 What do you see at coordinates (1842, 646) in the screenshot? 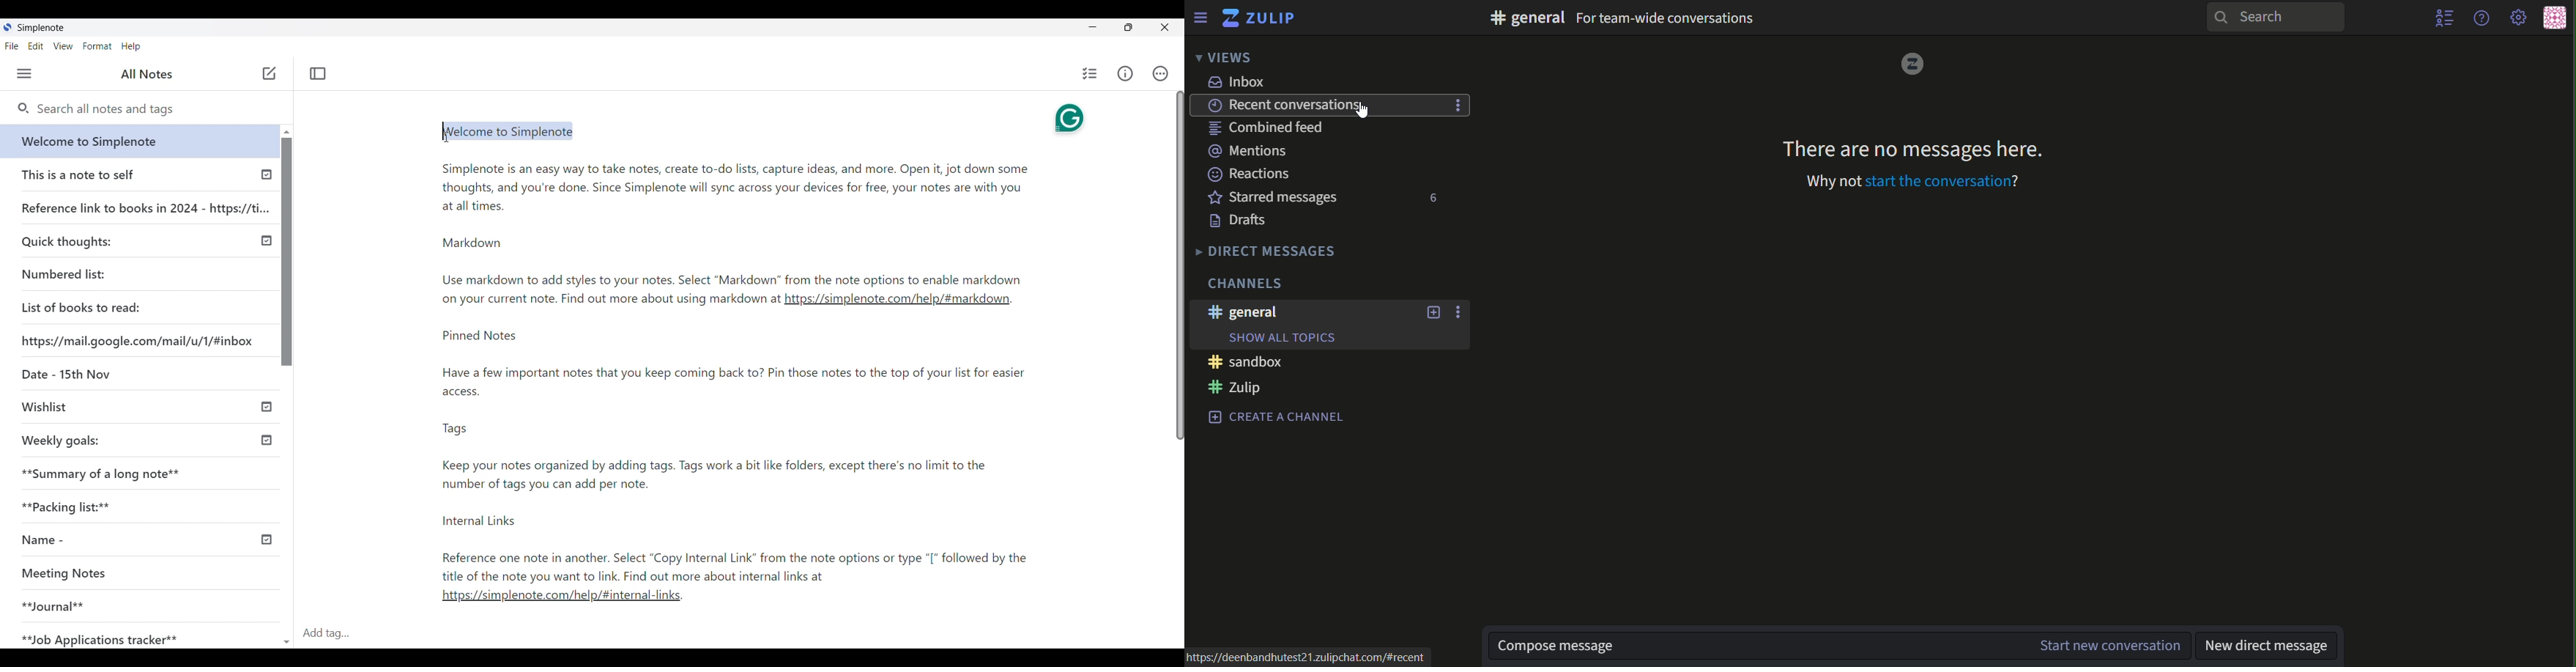
I see `text box` at bounding box center [1842, 646].